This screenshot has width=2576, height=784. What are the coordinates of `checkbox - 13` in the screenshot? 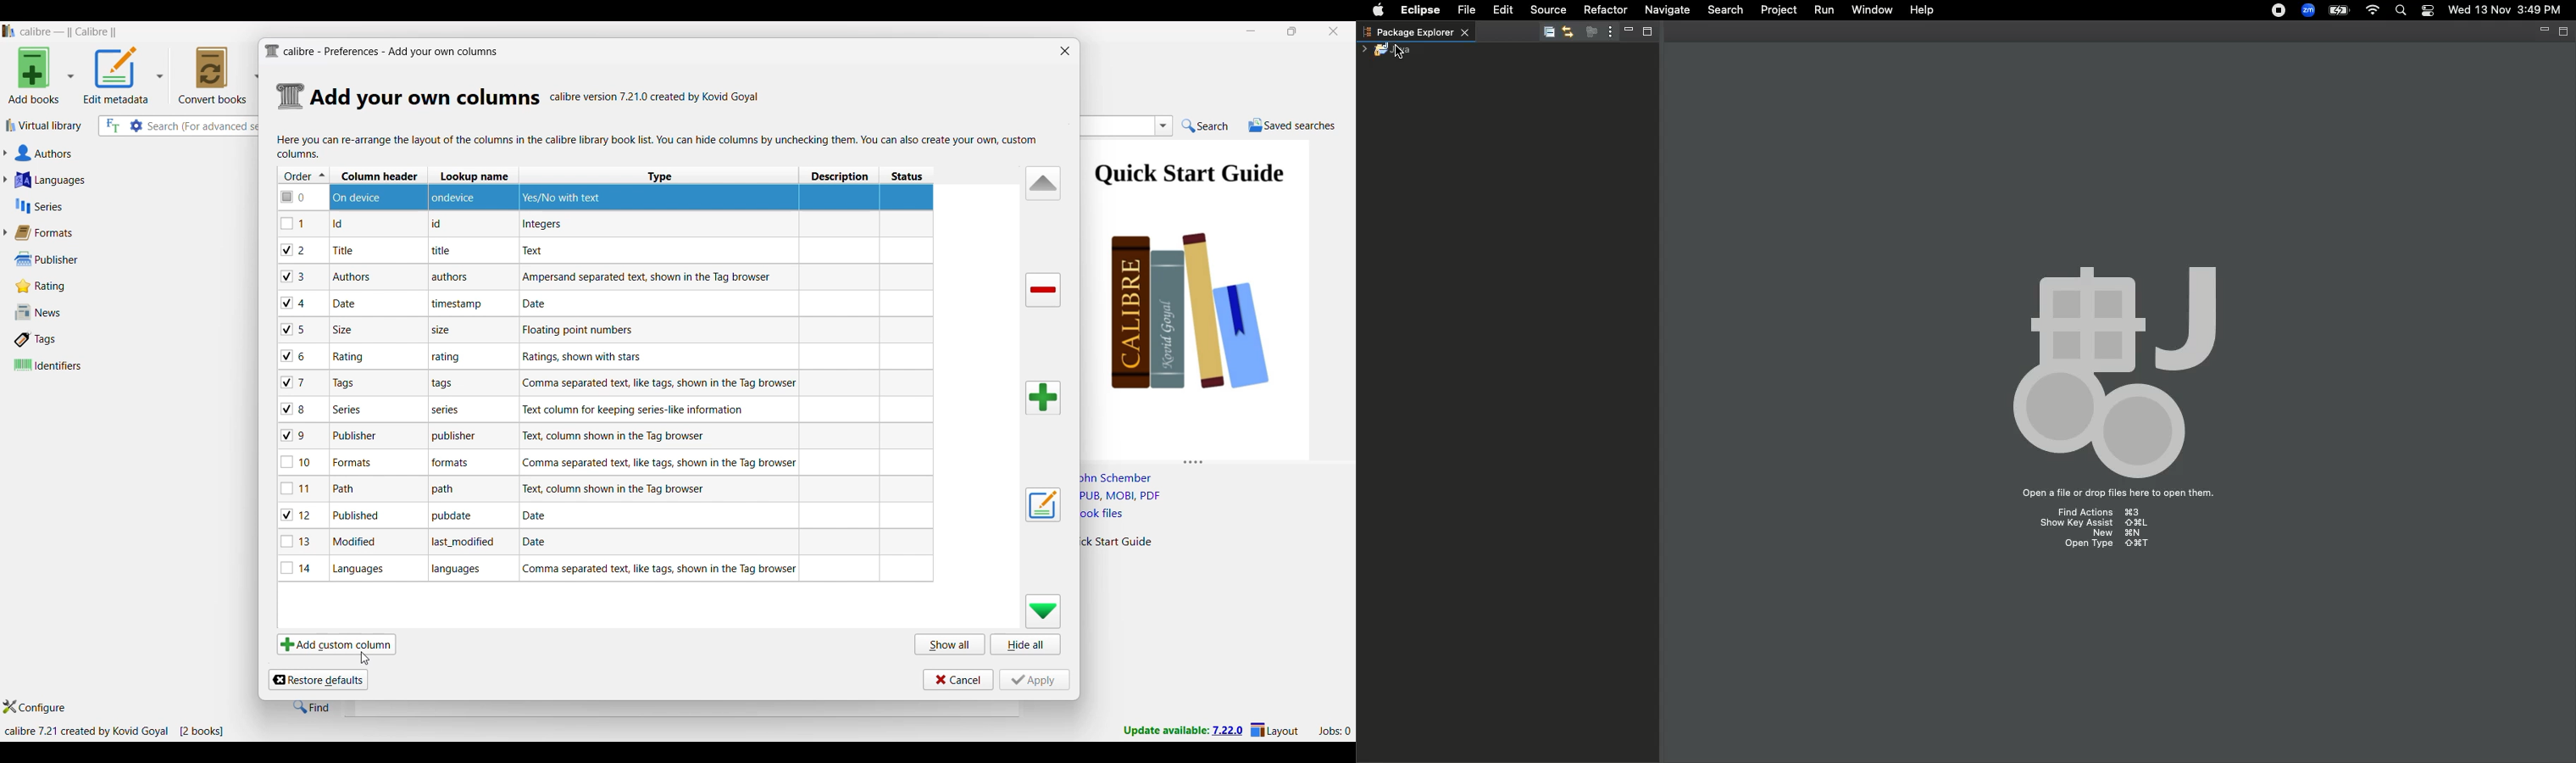 It's located at (297, 541).